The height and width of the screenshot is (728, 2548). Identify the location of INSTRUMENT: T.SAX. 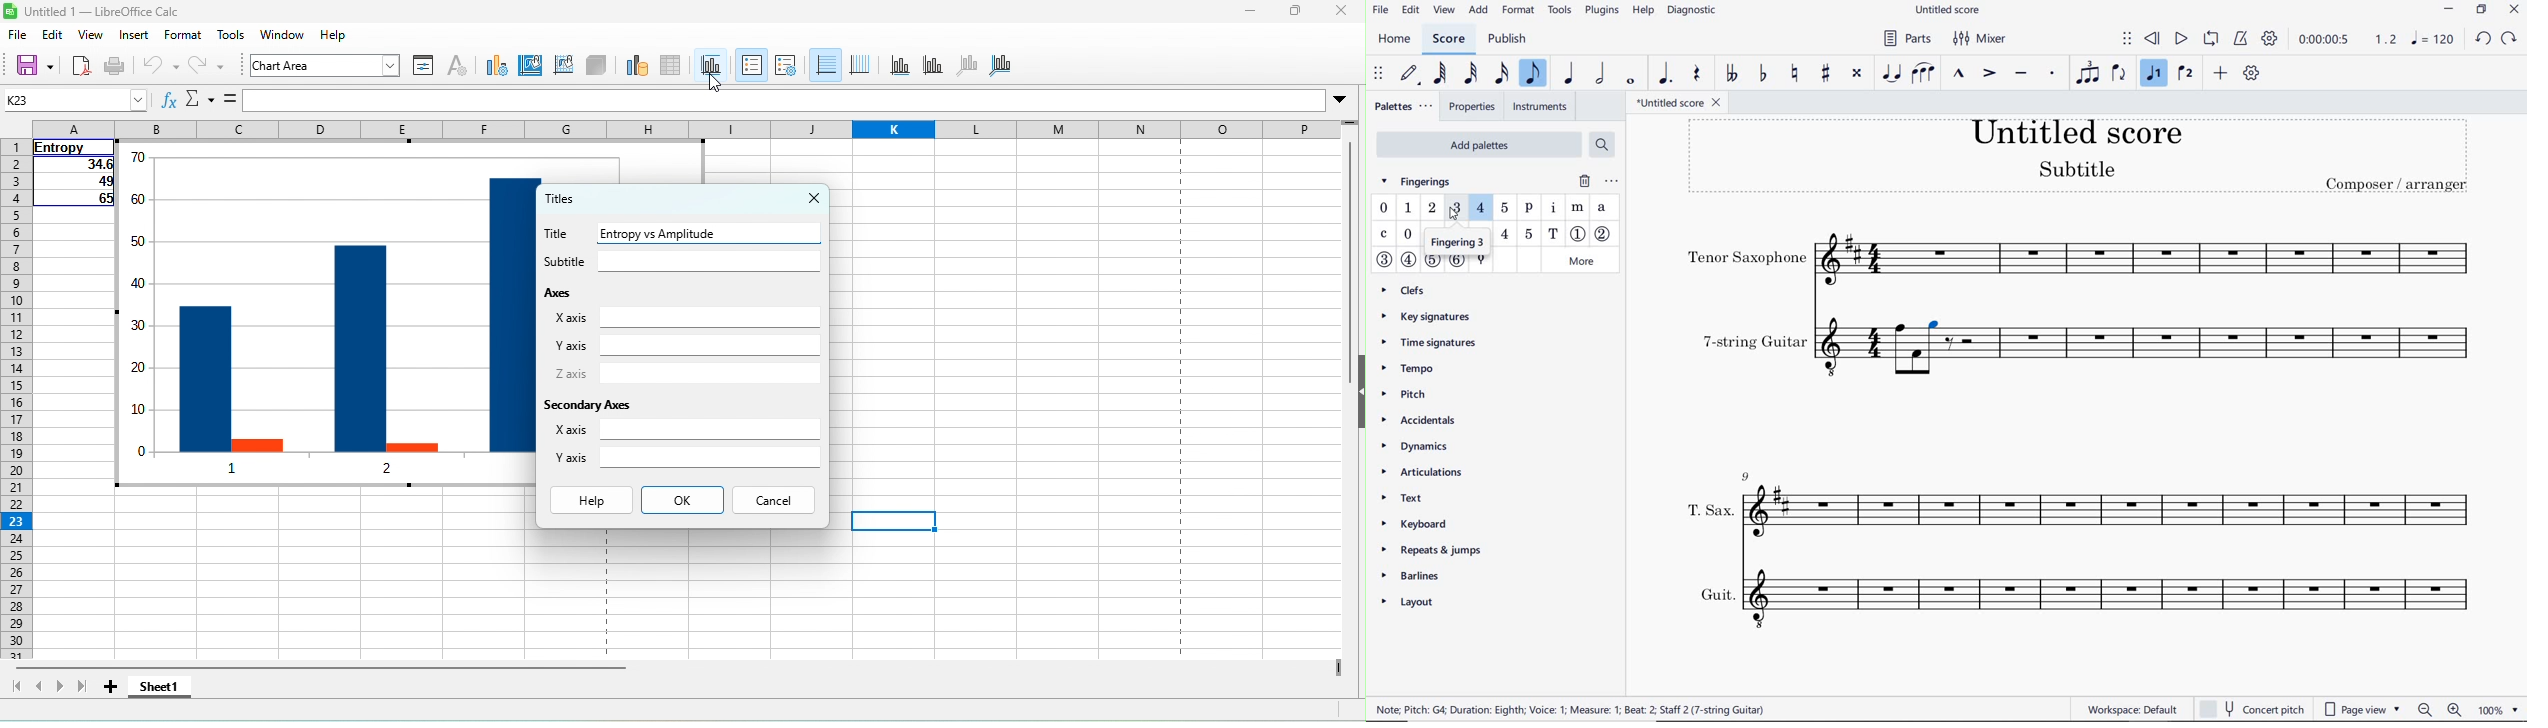
(2080, 504).